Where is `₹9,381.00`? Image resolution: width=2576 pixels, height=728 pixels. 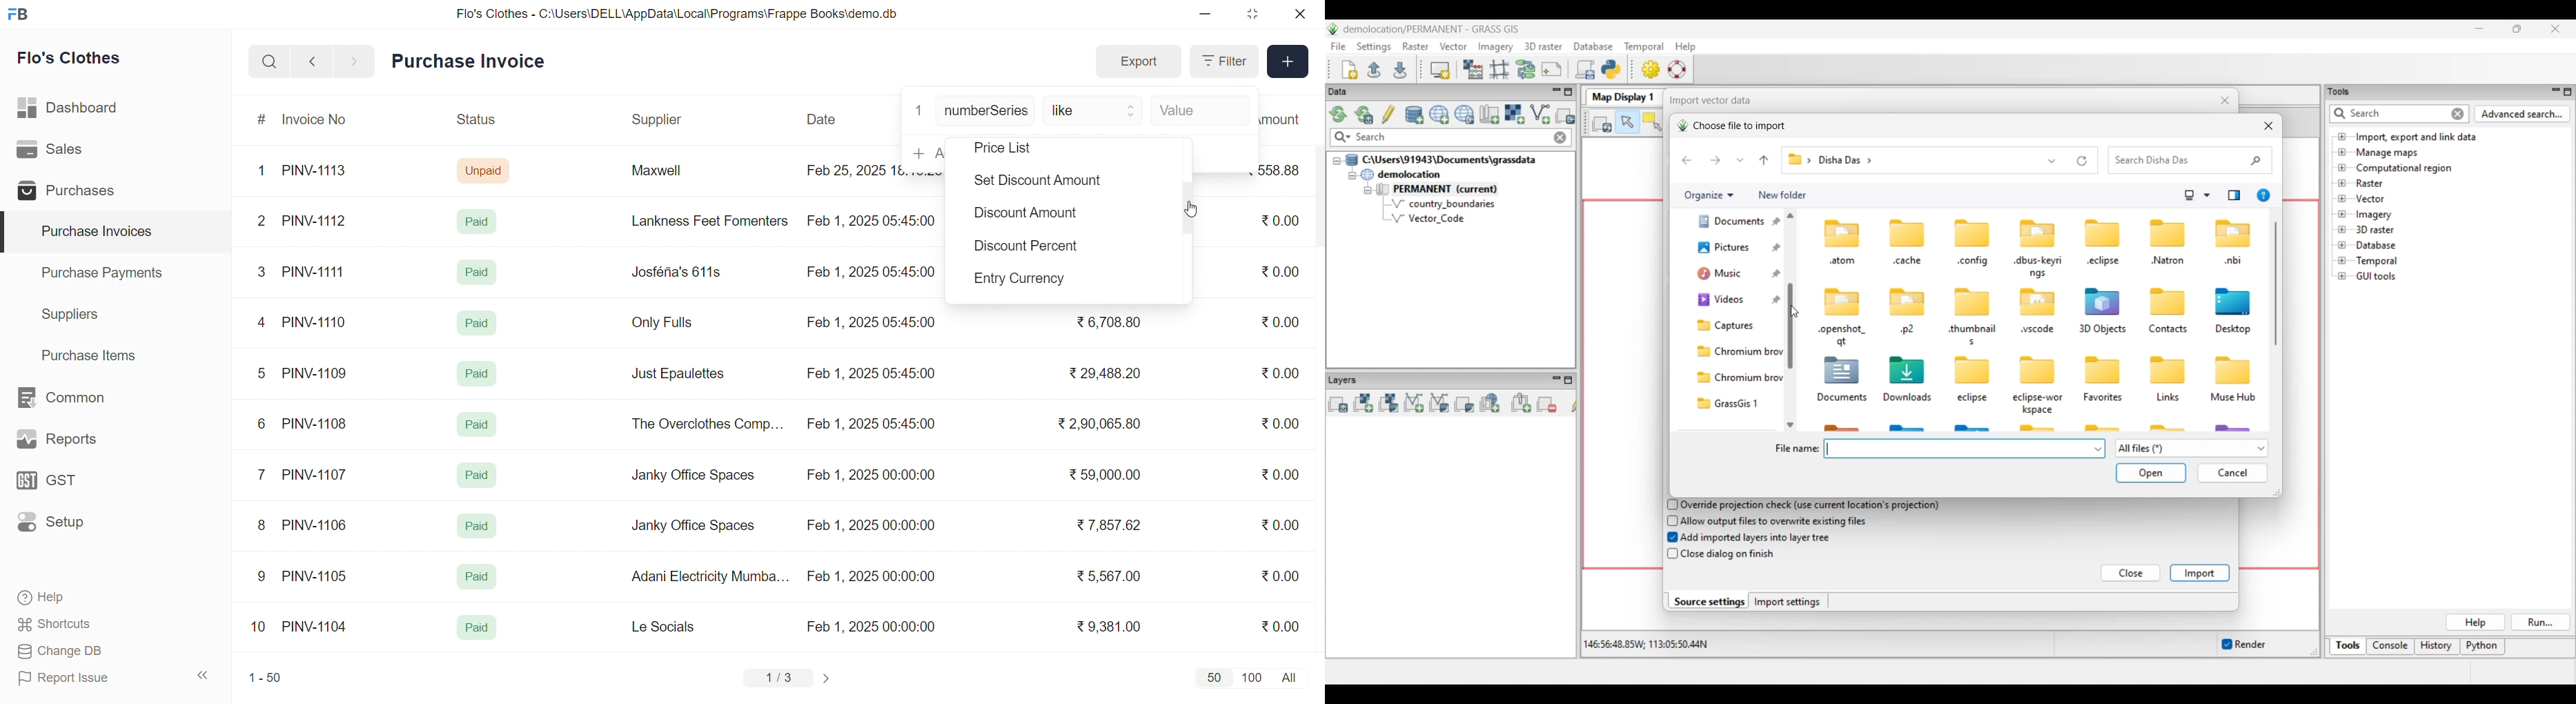
₹9,381.00 is located at coordinates (1109, 627).